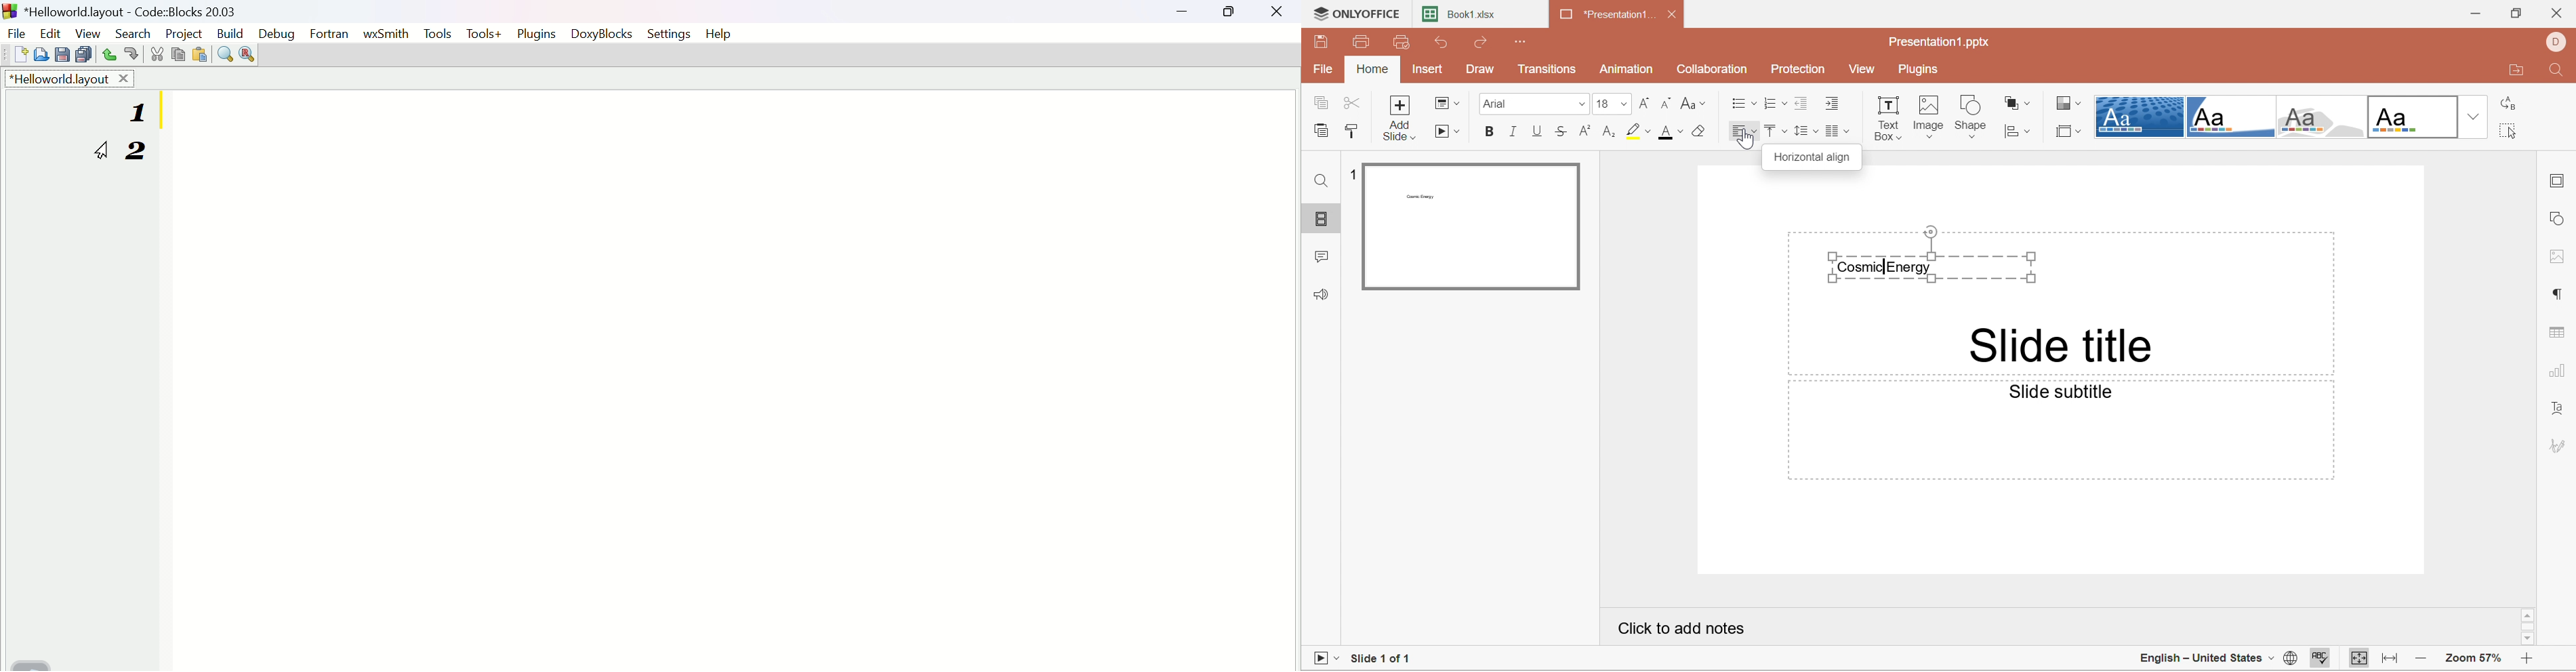  Describe the element at coordinates (1546, 69) in the screenshot. I see `Transitions` at that location.